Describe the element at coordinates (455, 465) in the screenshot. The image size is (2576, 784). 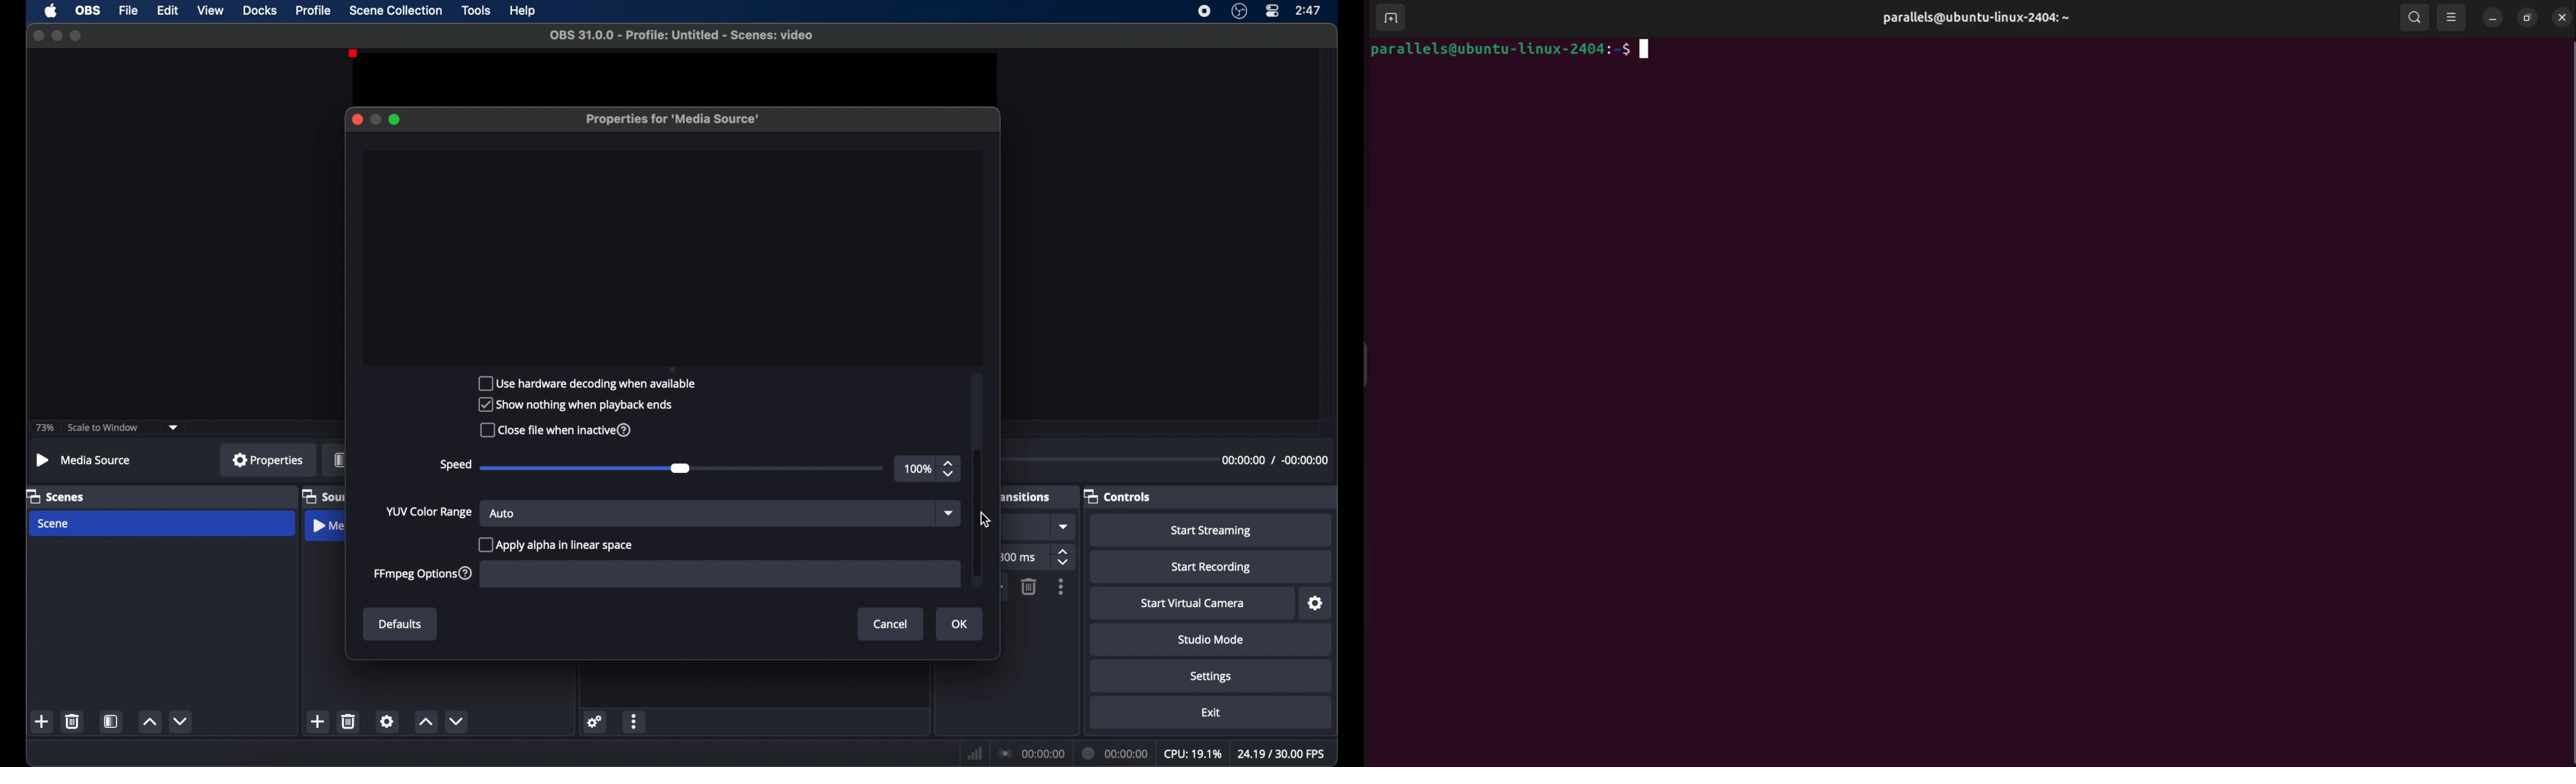
I see `speed` at that location.